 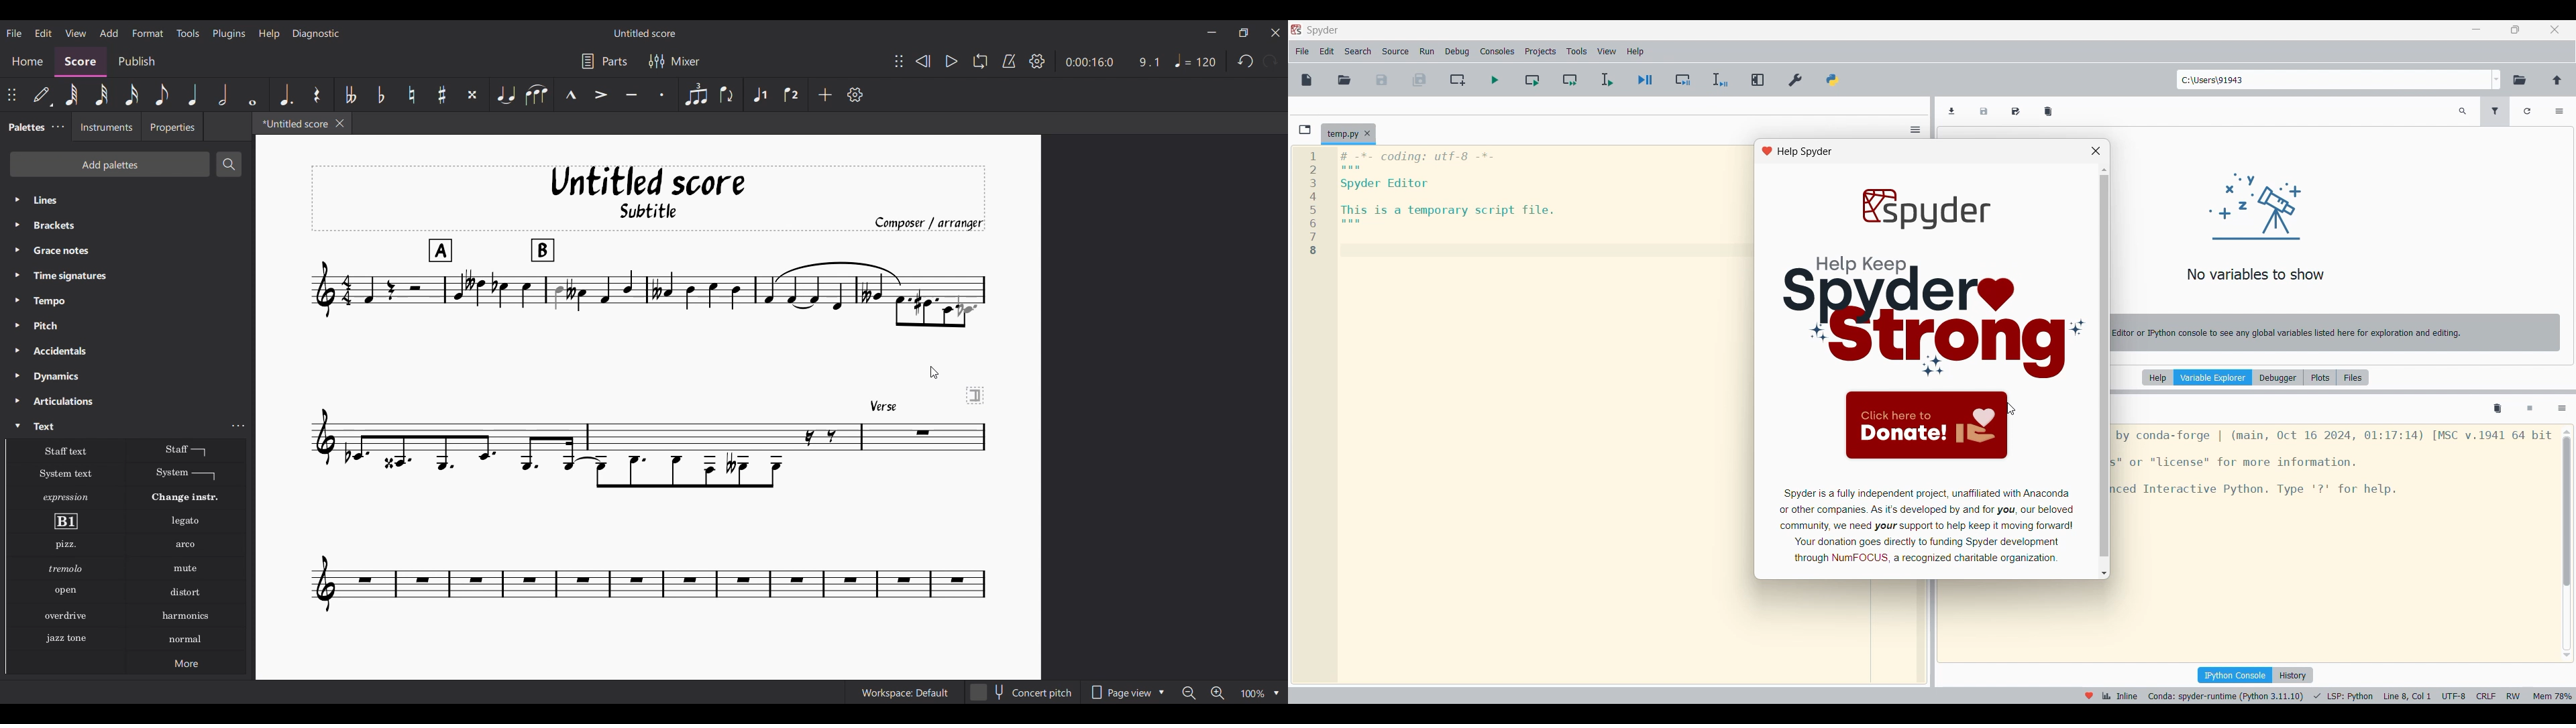 What do you see at coordinates (1420, 80) in the screenshot?
I see `Save all files` at bounding box center [1420, 80].